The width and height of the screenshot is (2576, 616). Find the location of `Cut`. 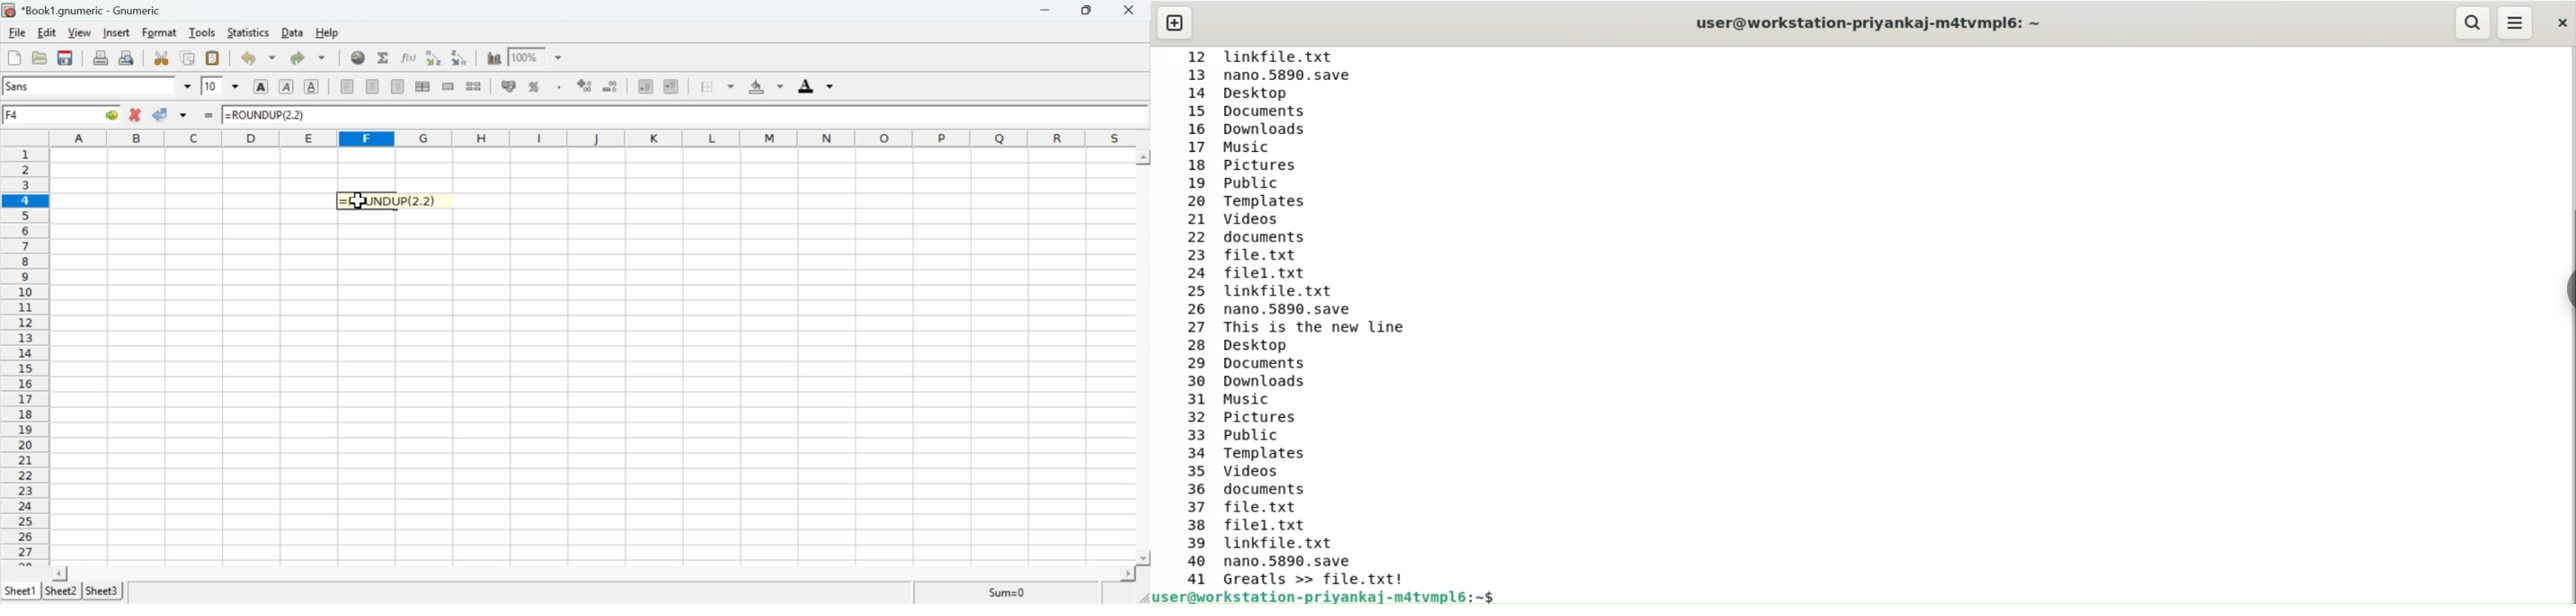

Cut is located at coordinates (162, 57).